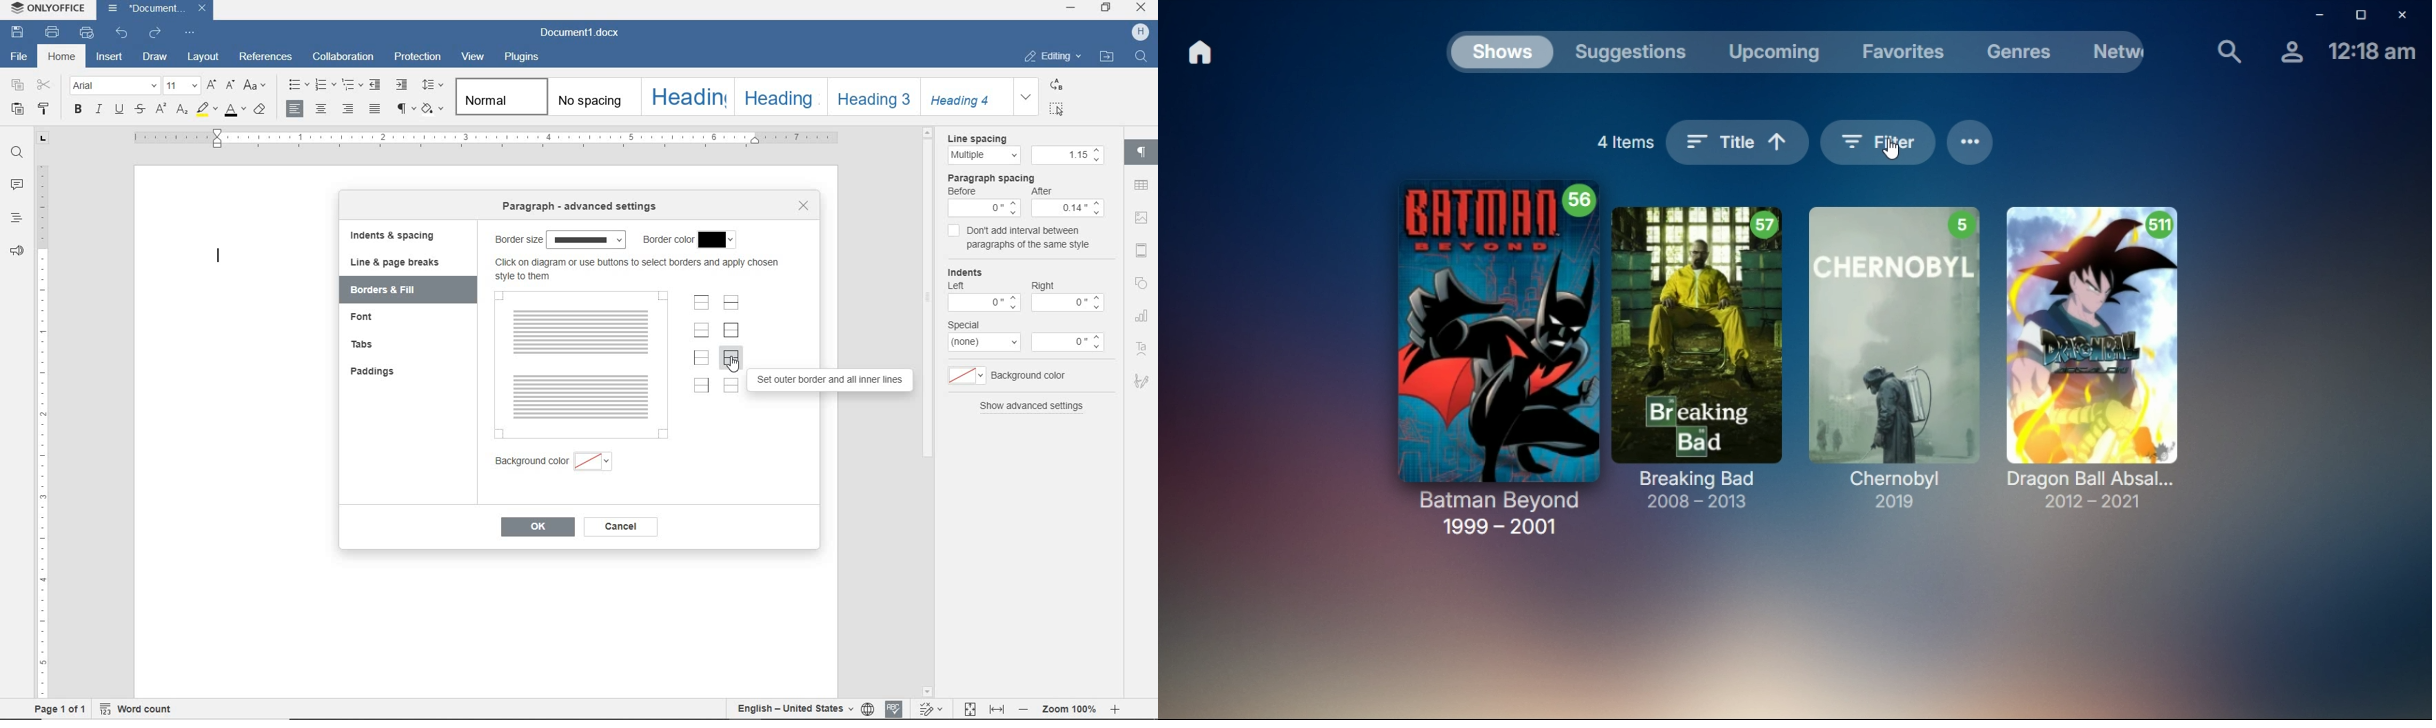  Describe the element at coordinates (181, 87) in the screenshot. I see `font size` at that location.